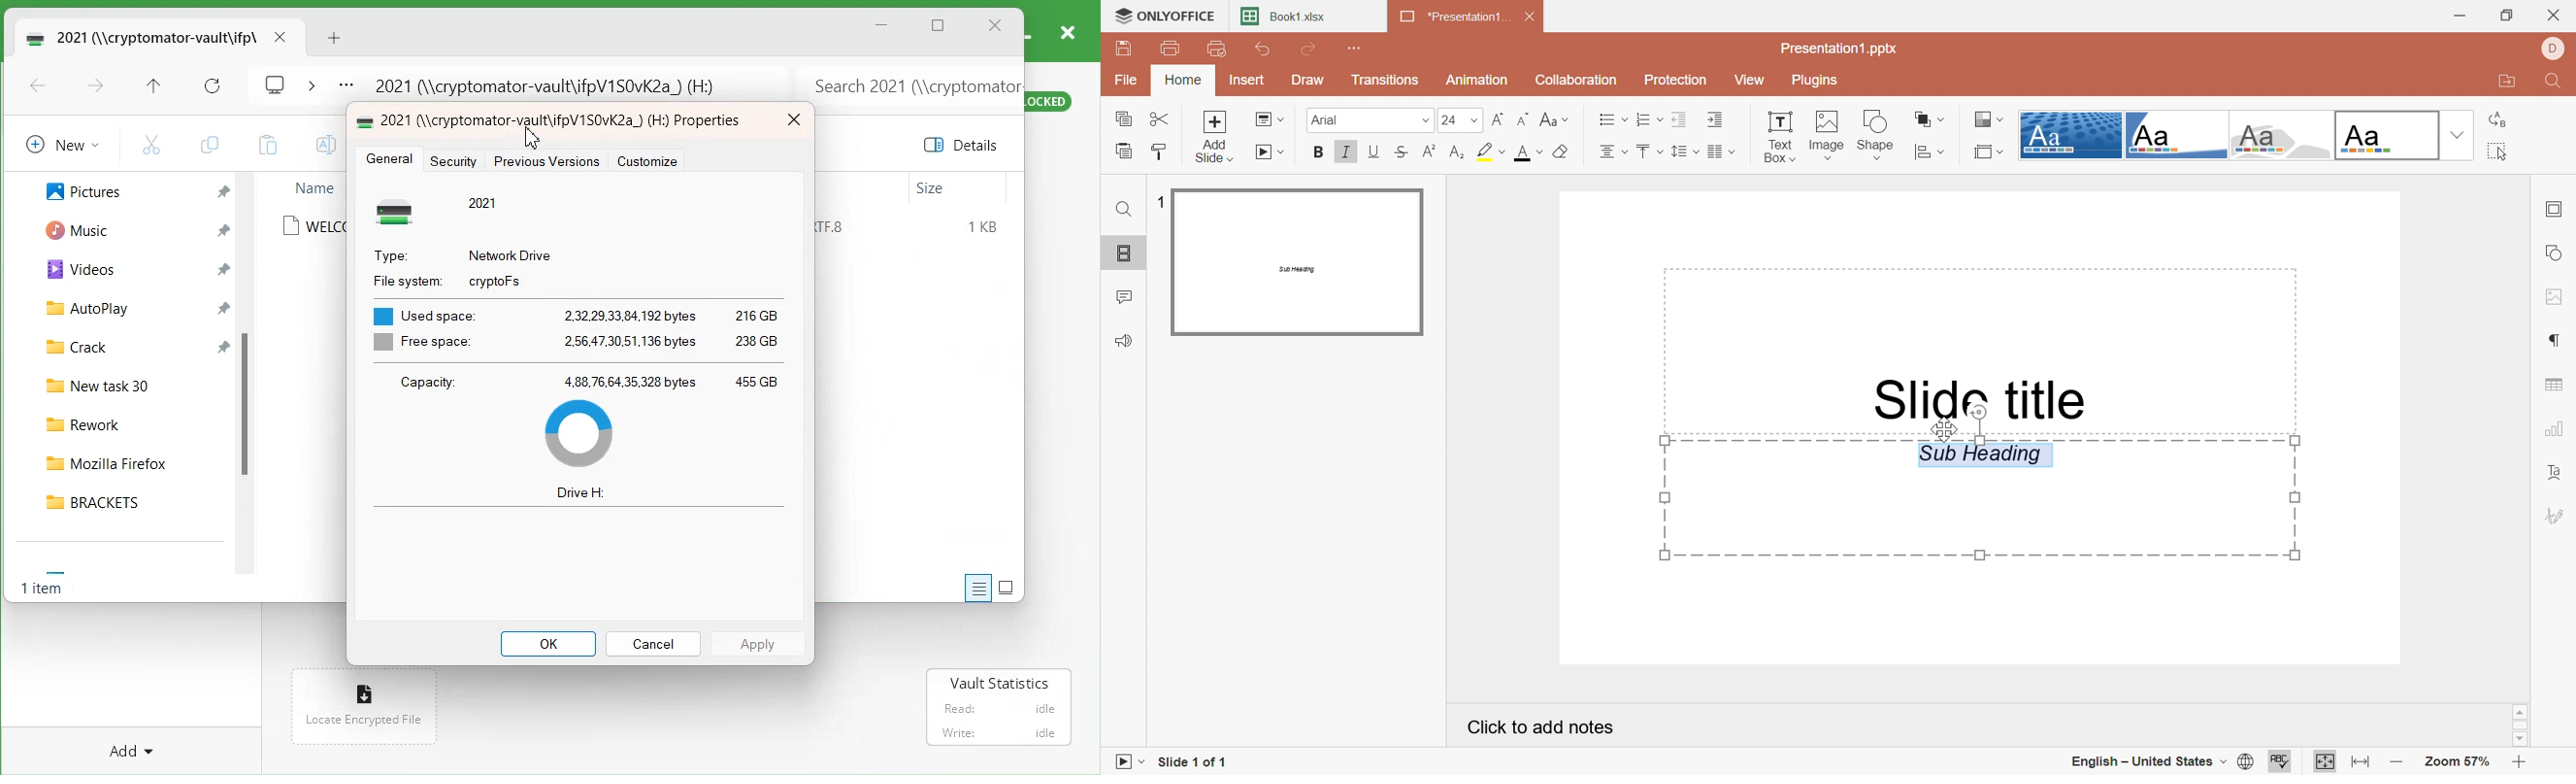  I want to click on Save, so click(1126, 49).